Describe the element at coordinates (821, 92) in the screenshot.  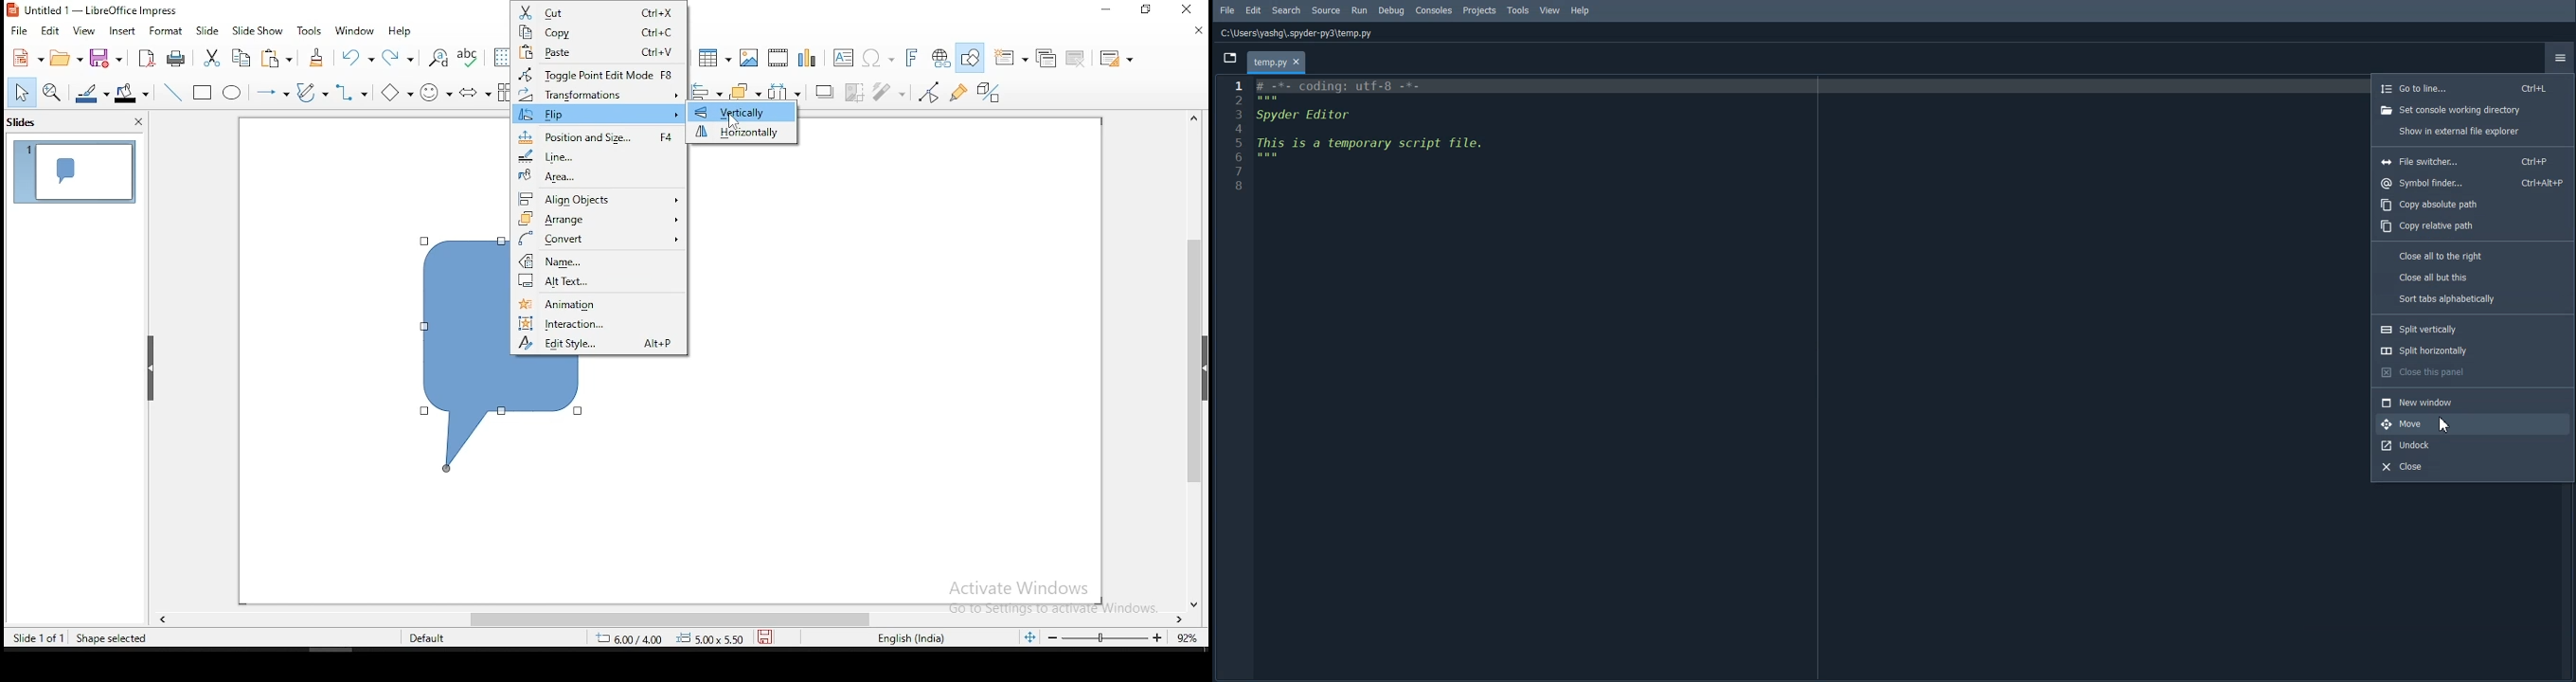
I see `shadow` at that location.